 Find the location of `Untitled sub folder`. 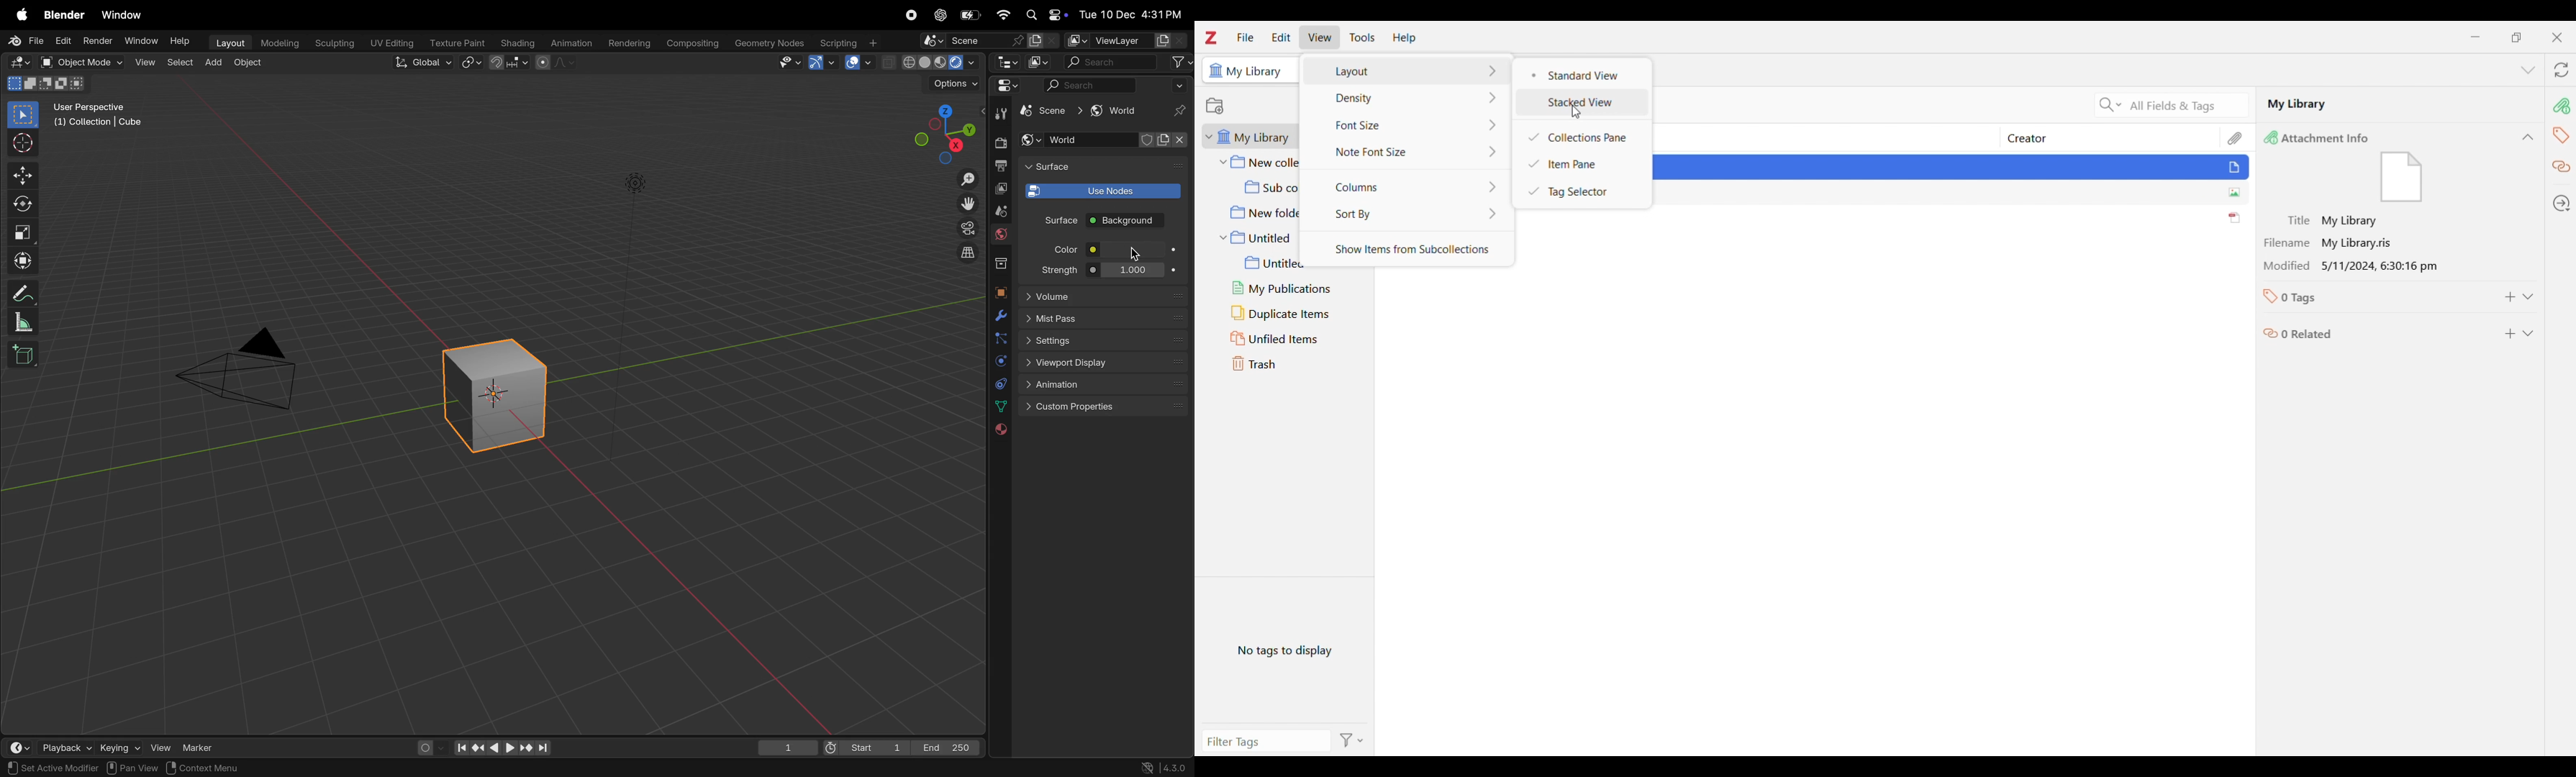

Untitled sub folder is located at coordinates (1292, 263).